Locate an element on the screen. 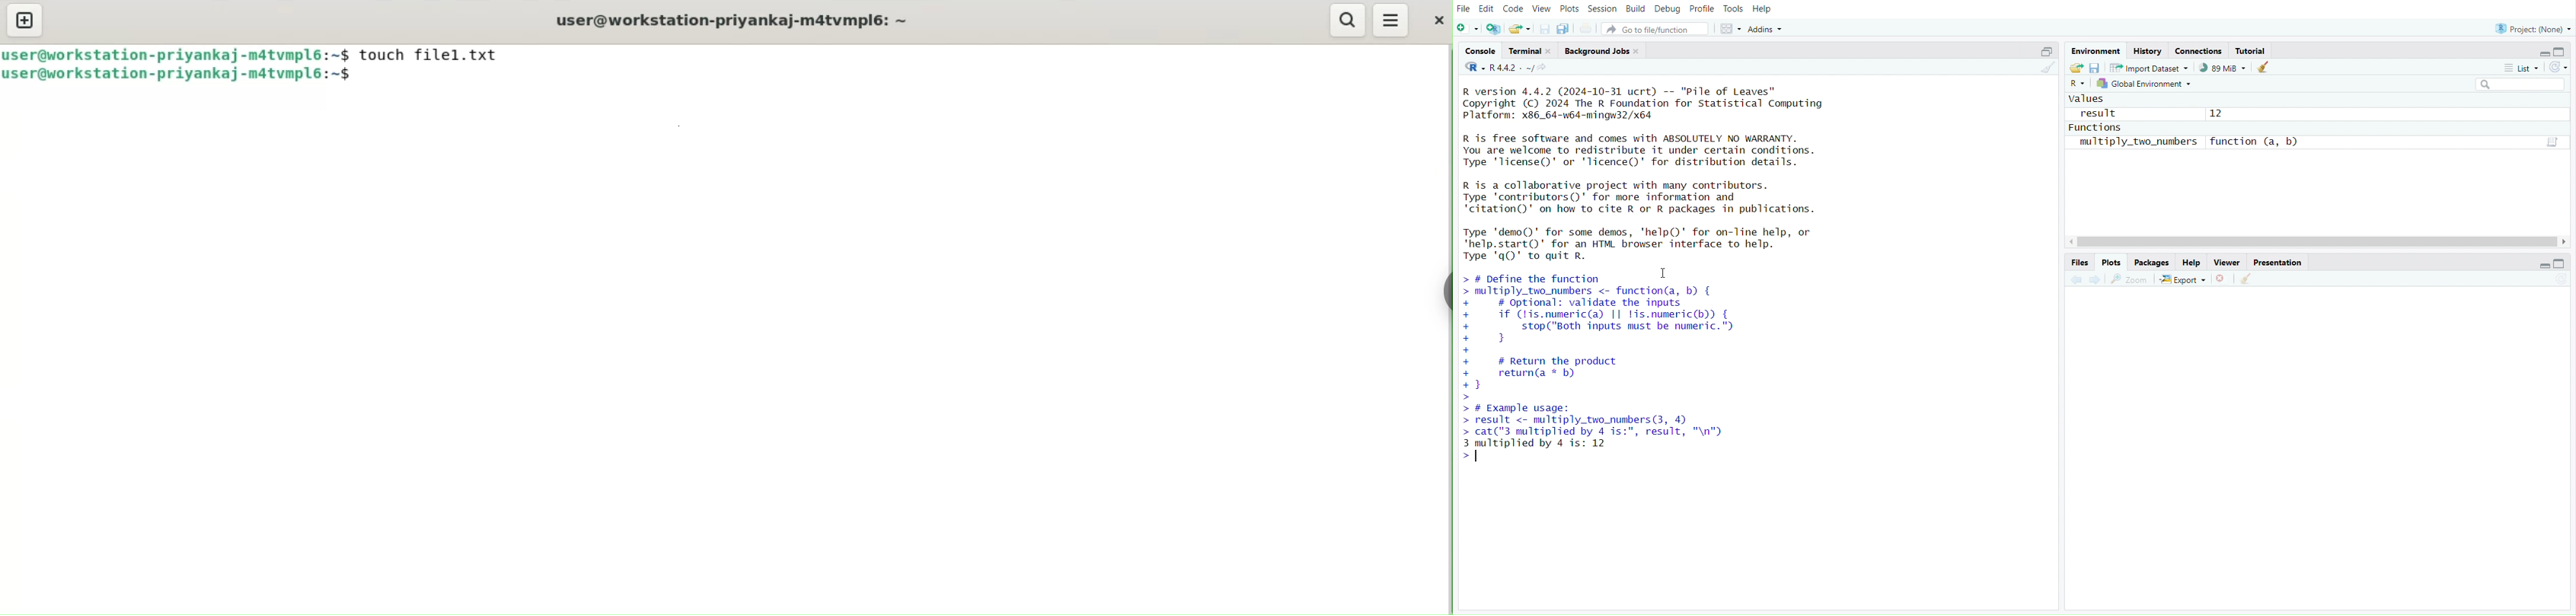 This screenshot has height=616, width=2576. List is located at coordinates (2523, 69).